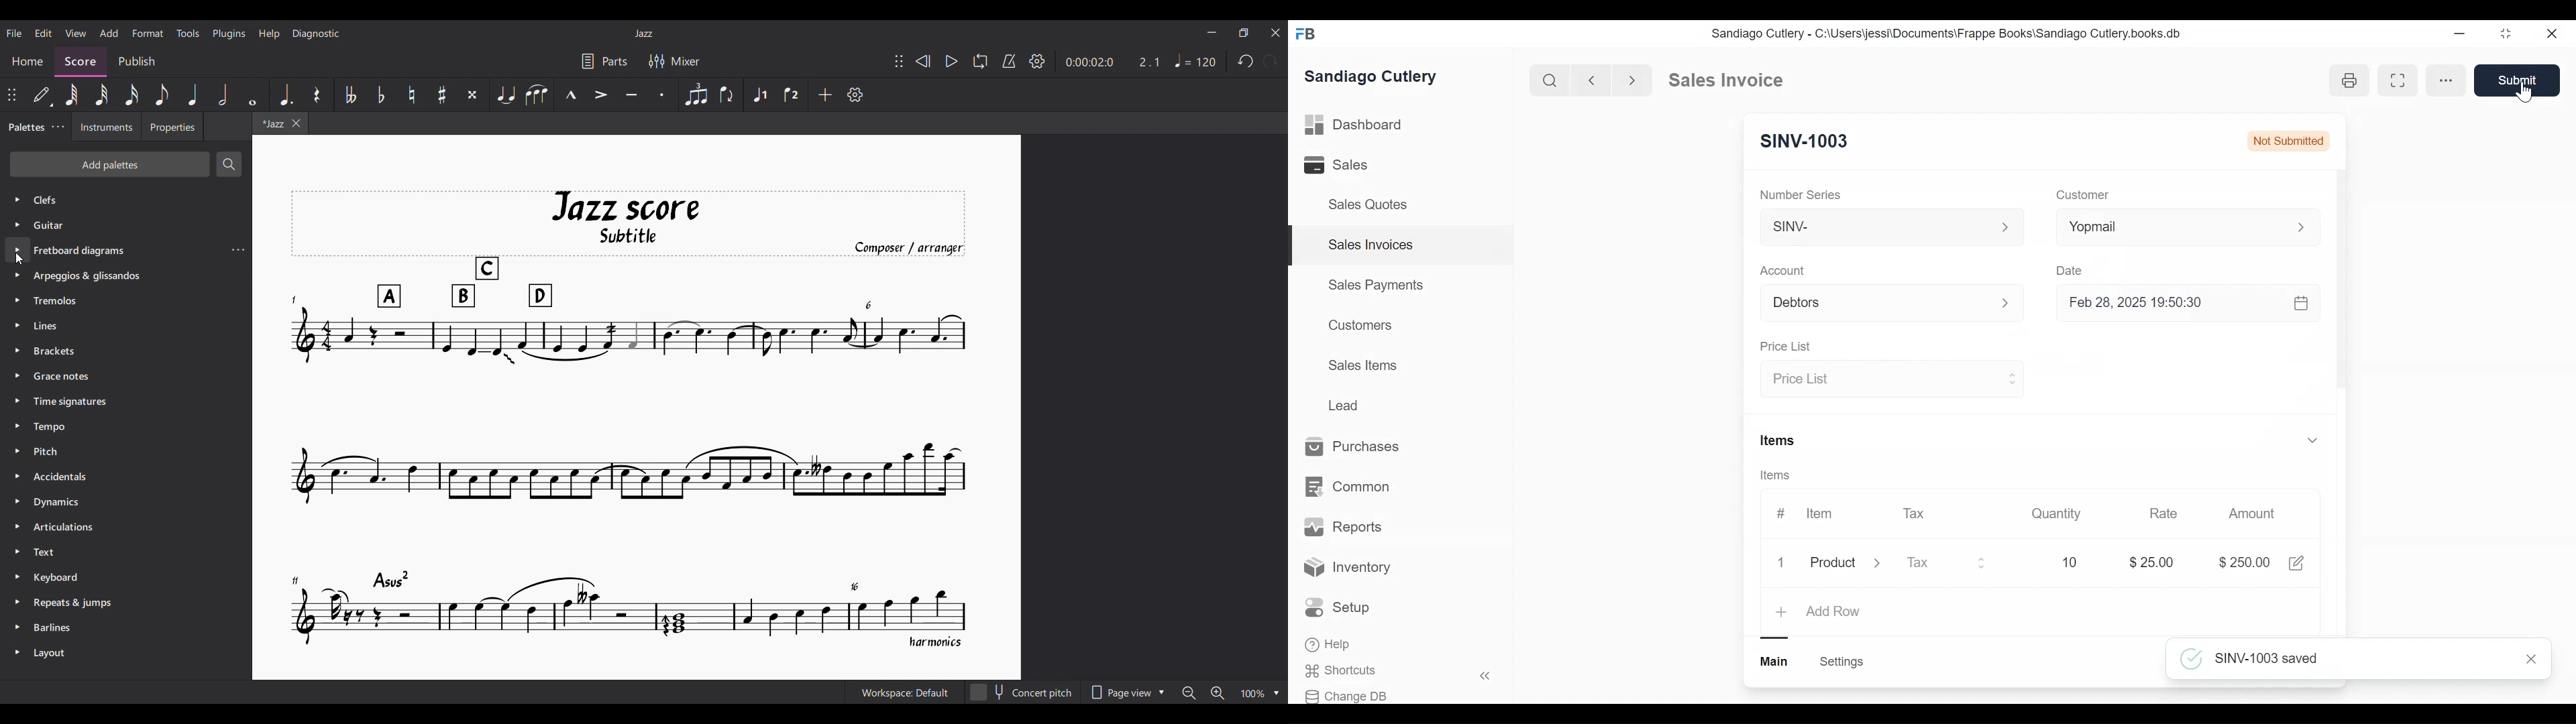  I want to click on Sales Invoices, so click(1371, 245).